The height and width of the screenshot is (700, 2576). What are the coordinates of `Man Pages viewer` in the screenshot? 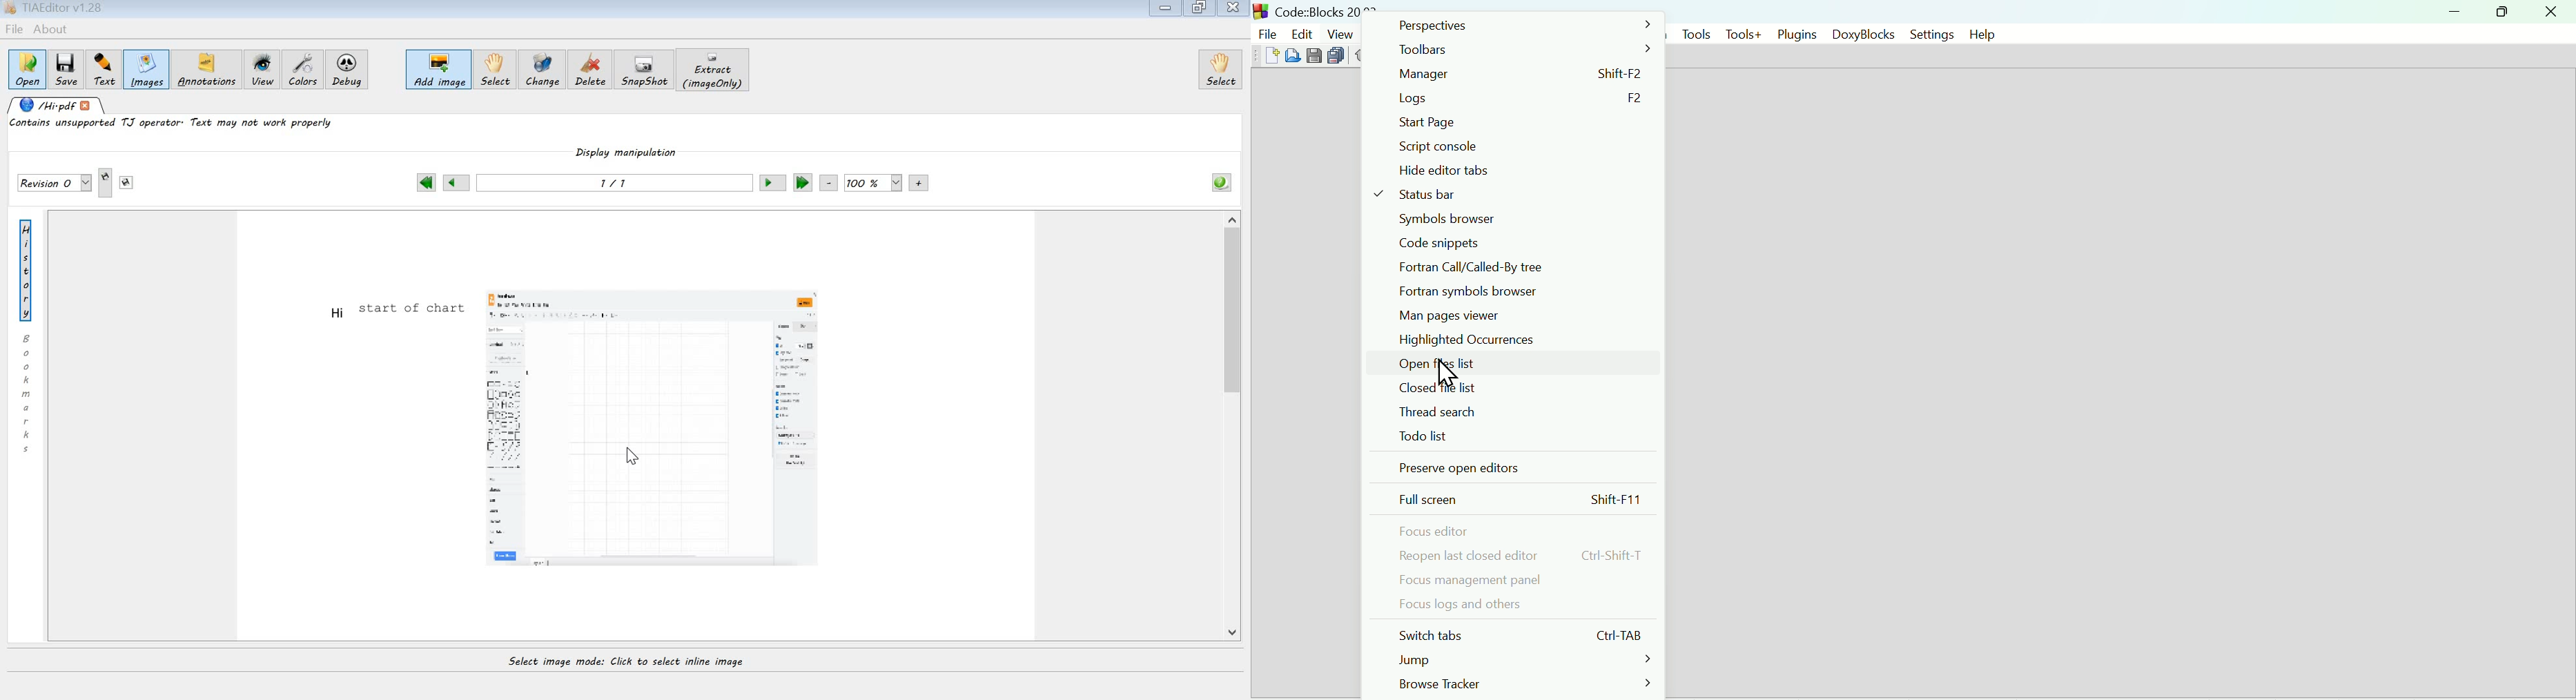 It's located at (1519, 315).